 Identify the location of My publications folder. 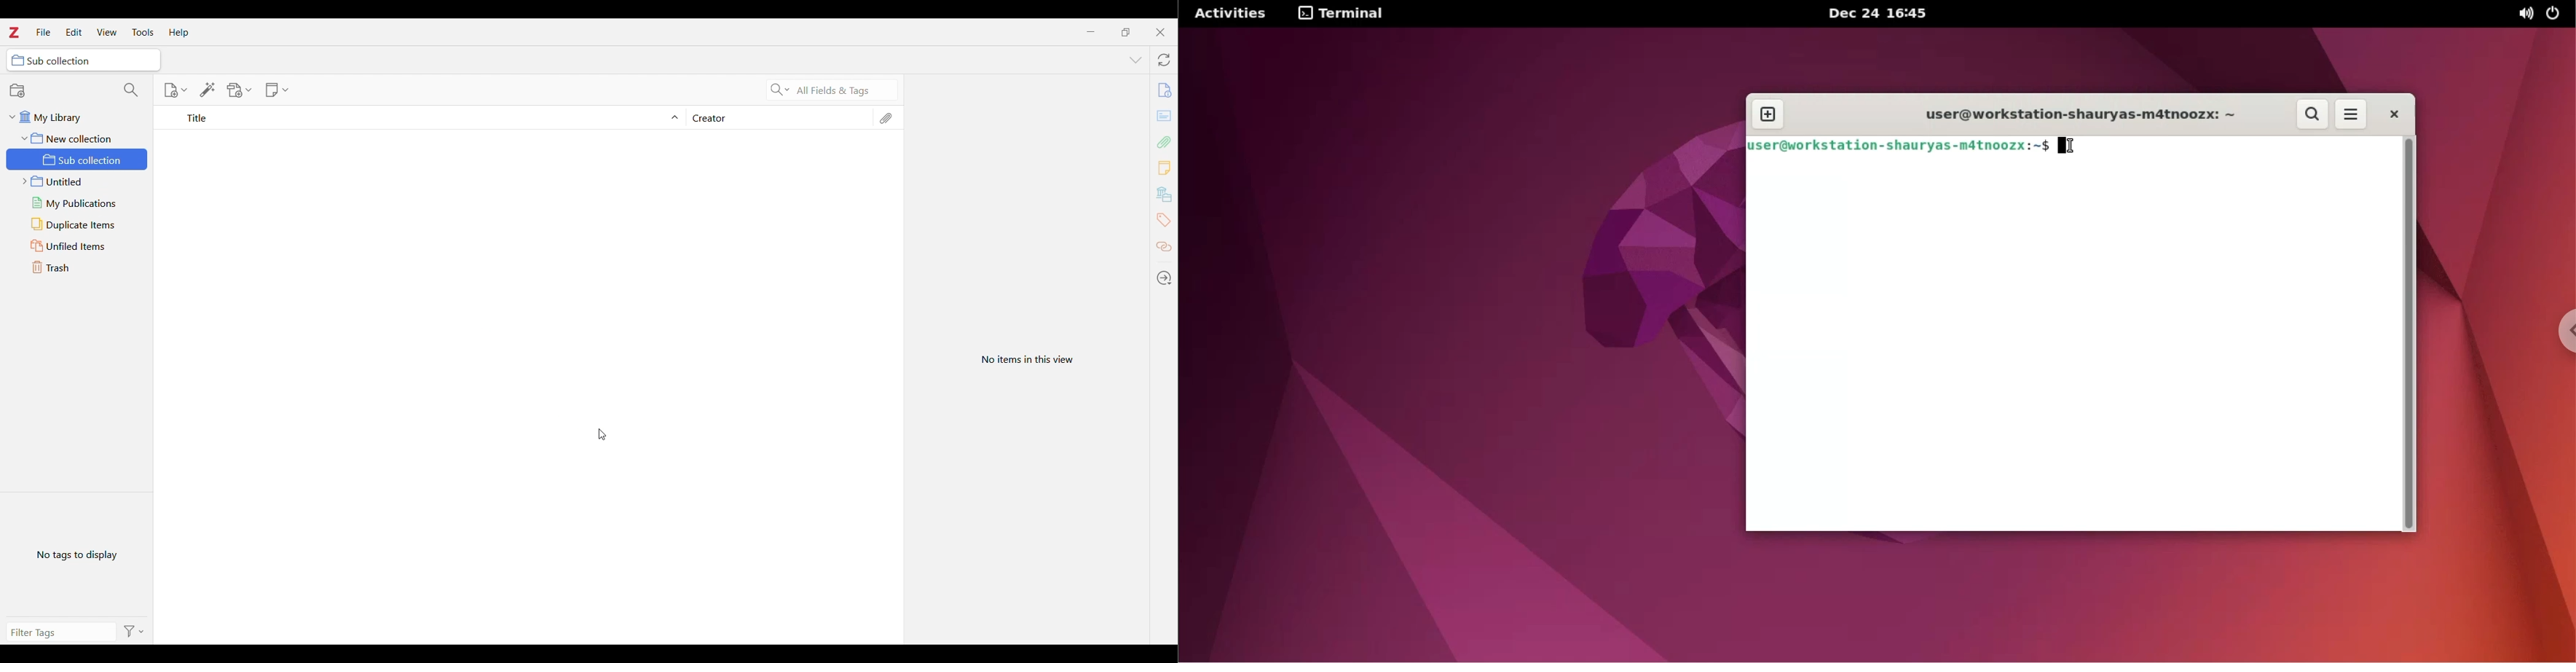
(79, 182).